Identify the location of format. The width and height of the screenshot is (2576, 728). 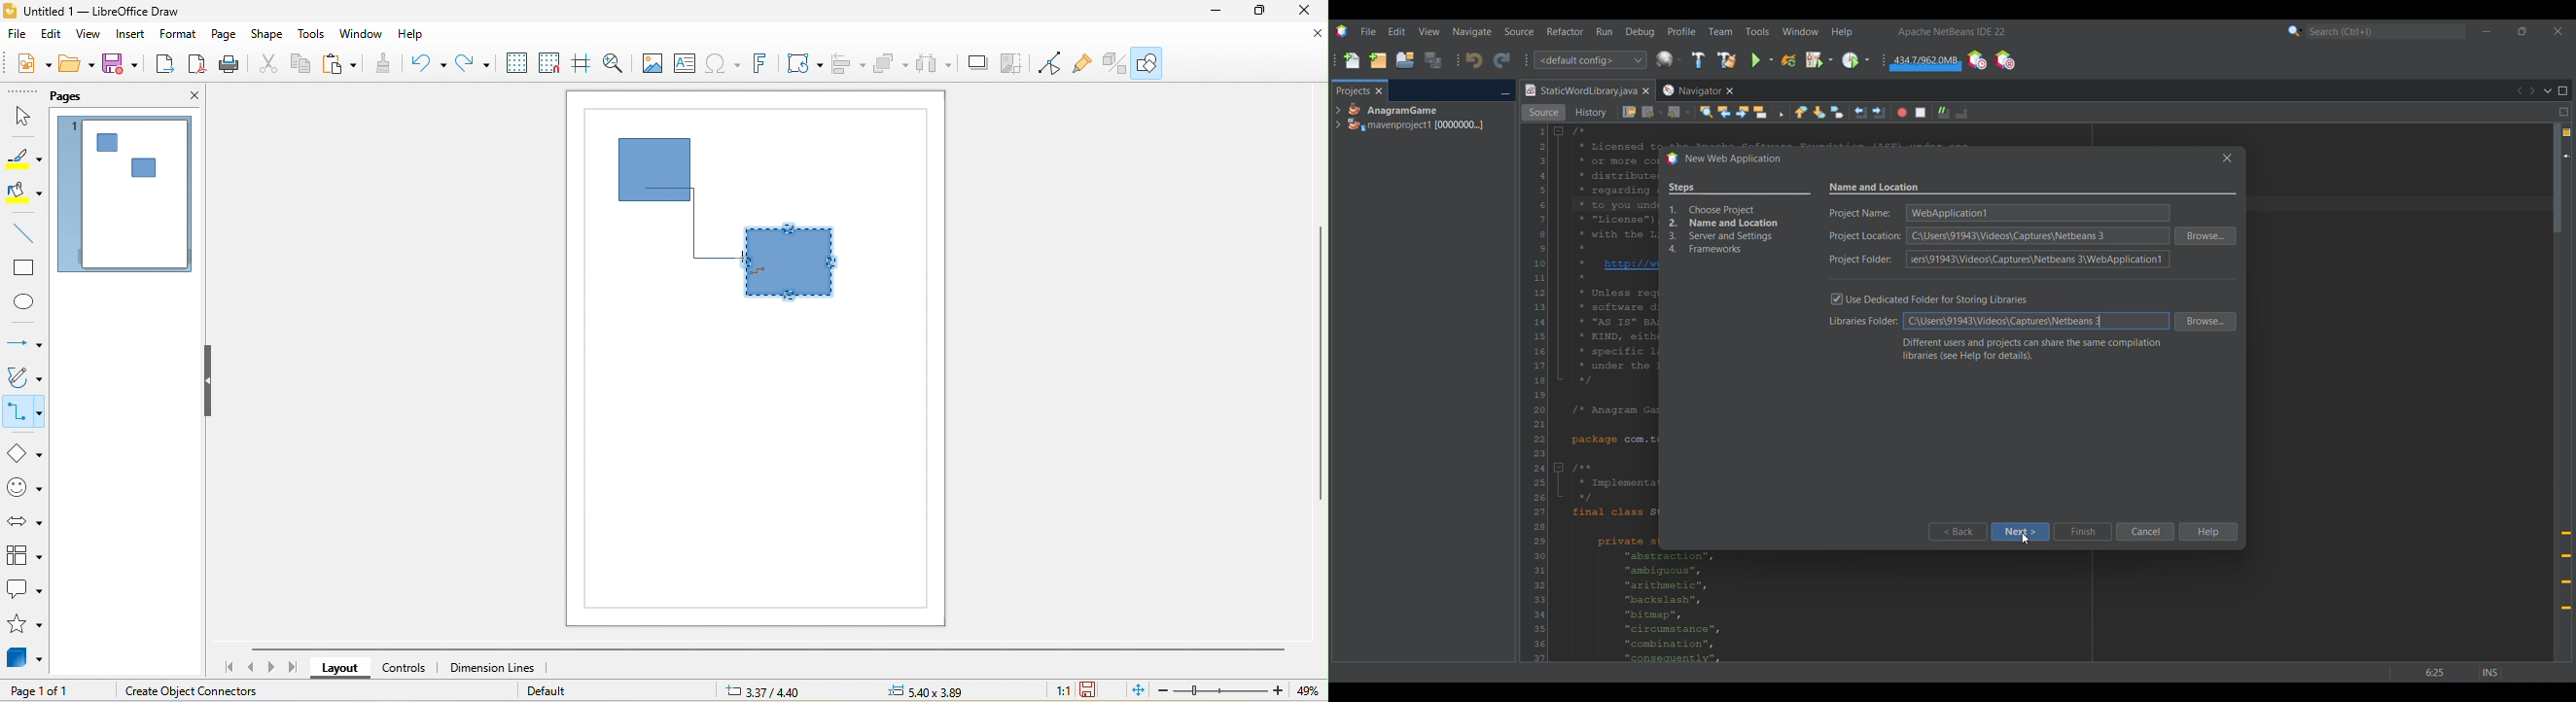
(178, 35).